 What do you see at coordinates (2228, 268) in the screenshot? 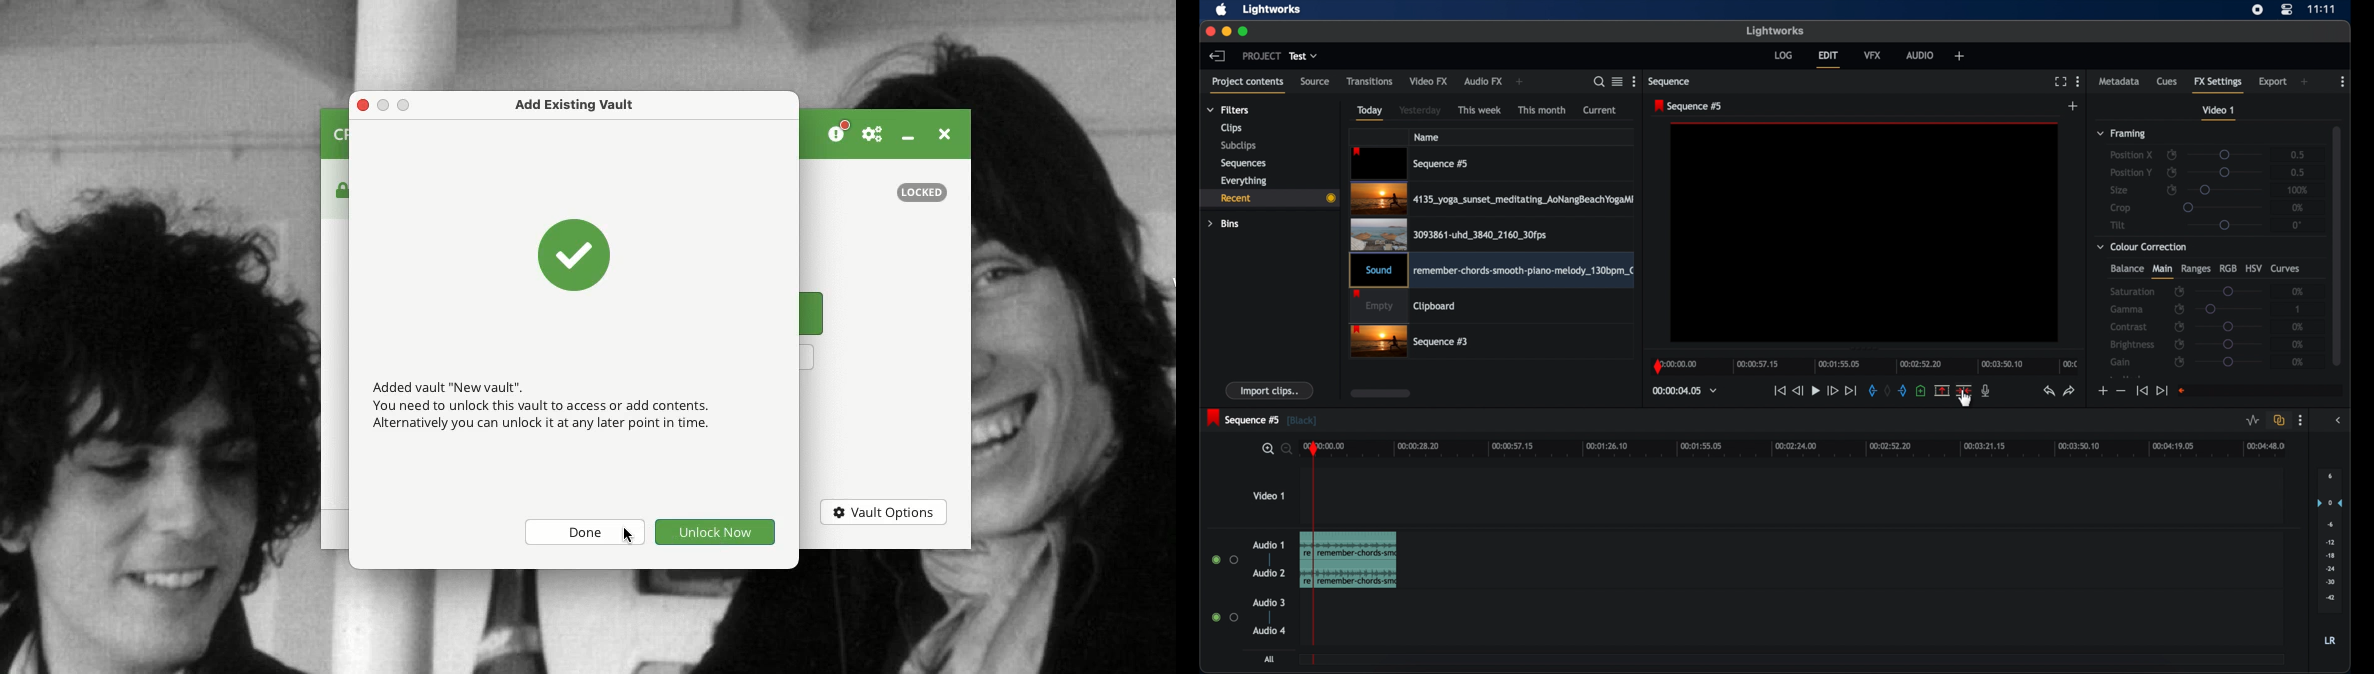
I see `rgb` at bounding box center [2228, 268].